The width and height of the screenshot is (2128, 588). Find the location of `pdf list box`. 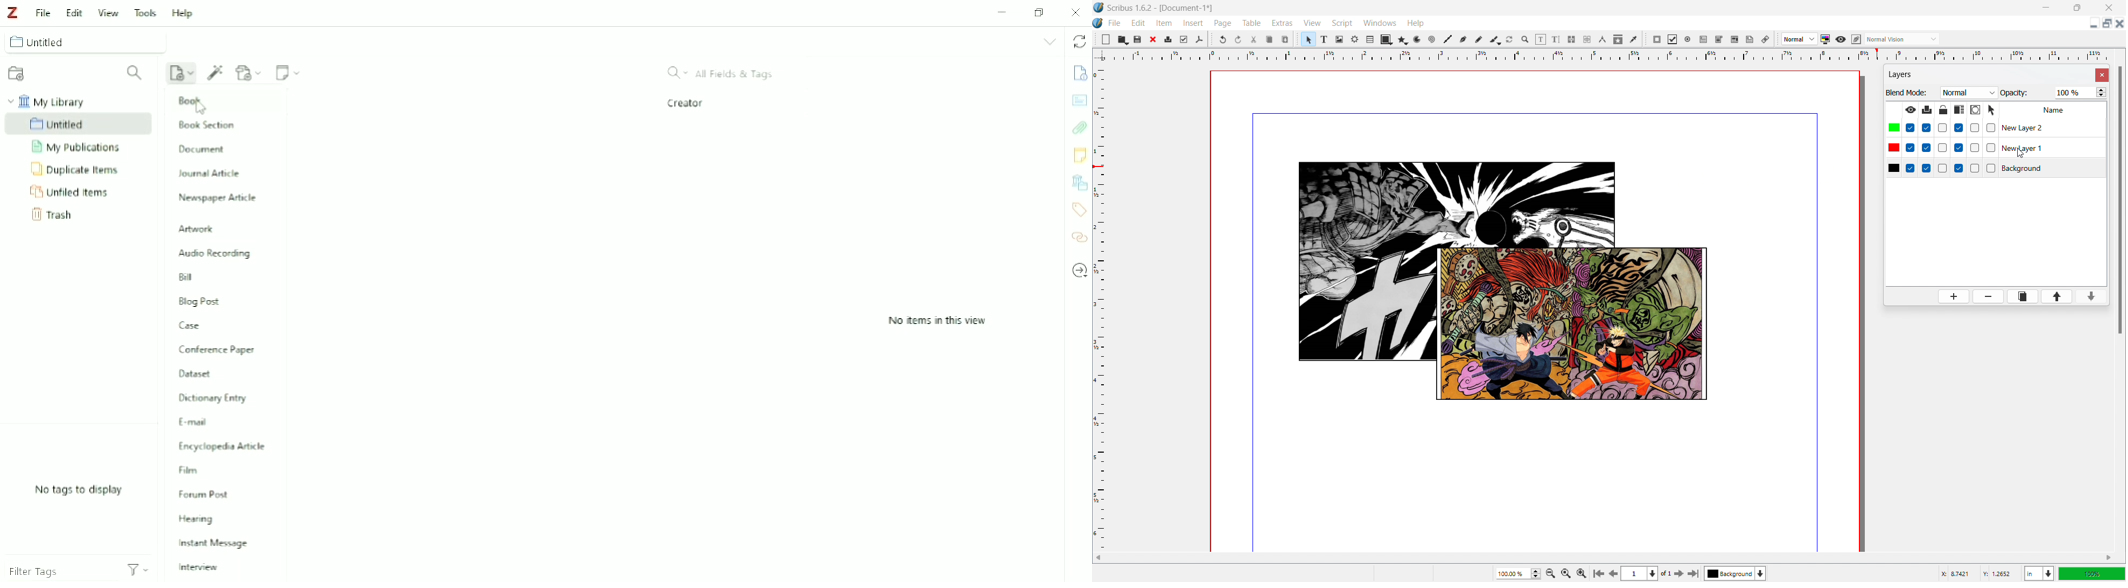

pdf list box is located at coordinates (1735, 39).